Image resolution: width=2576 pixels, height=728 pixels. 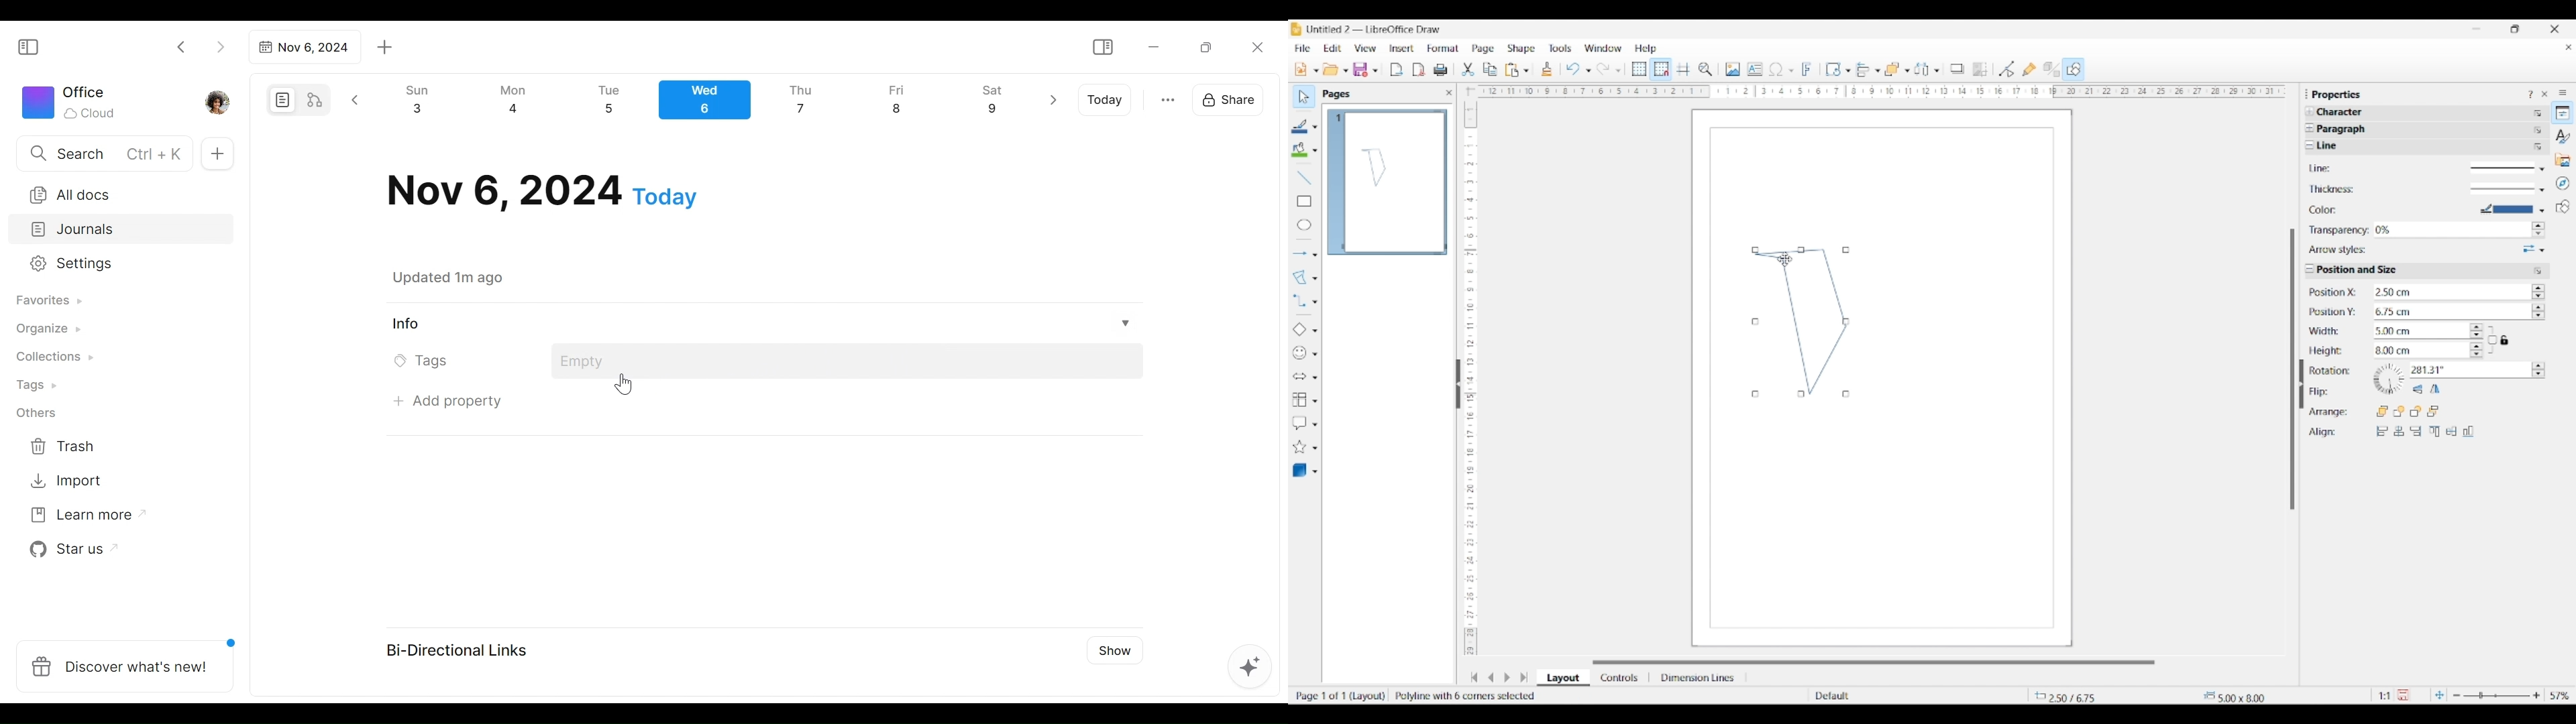 I want to click on Export, so click(x=1397, y=70).